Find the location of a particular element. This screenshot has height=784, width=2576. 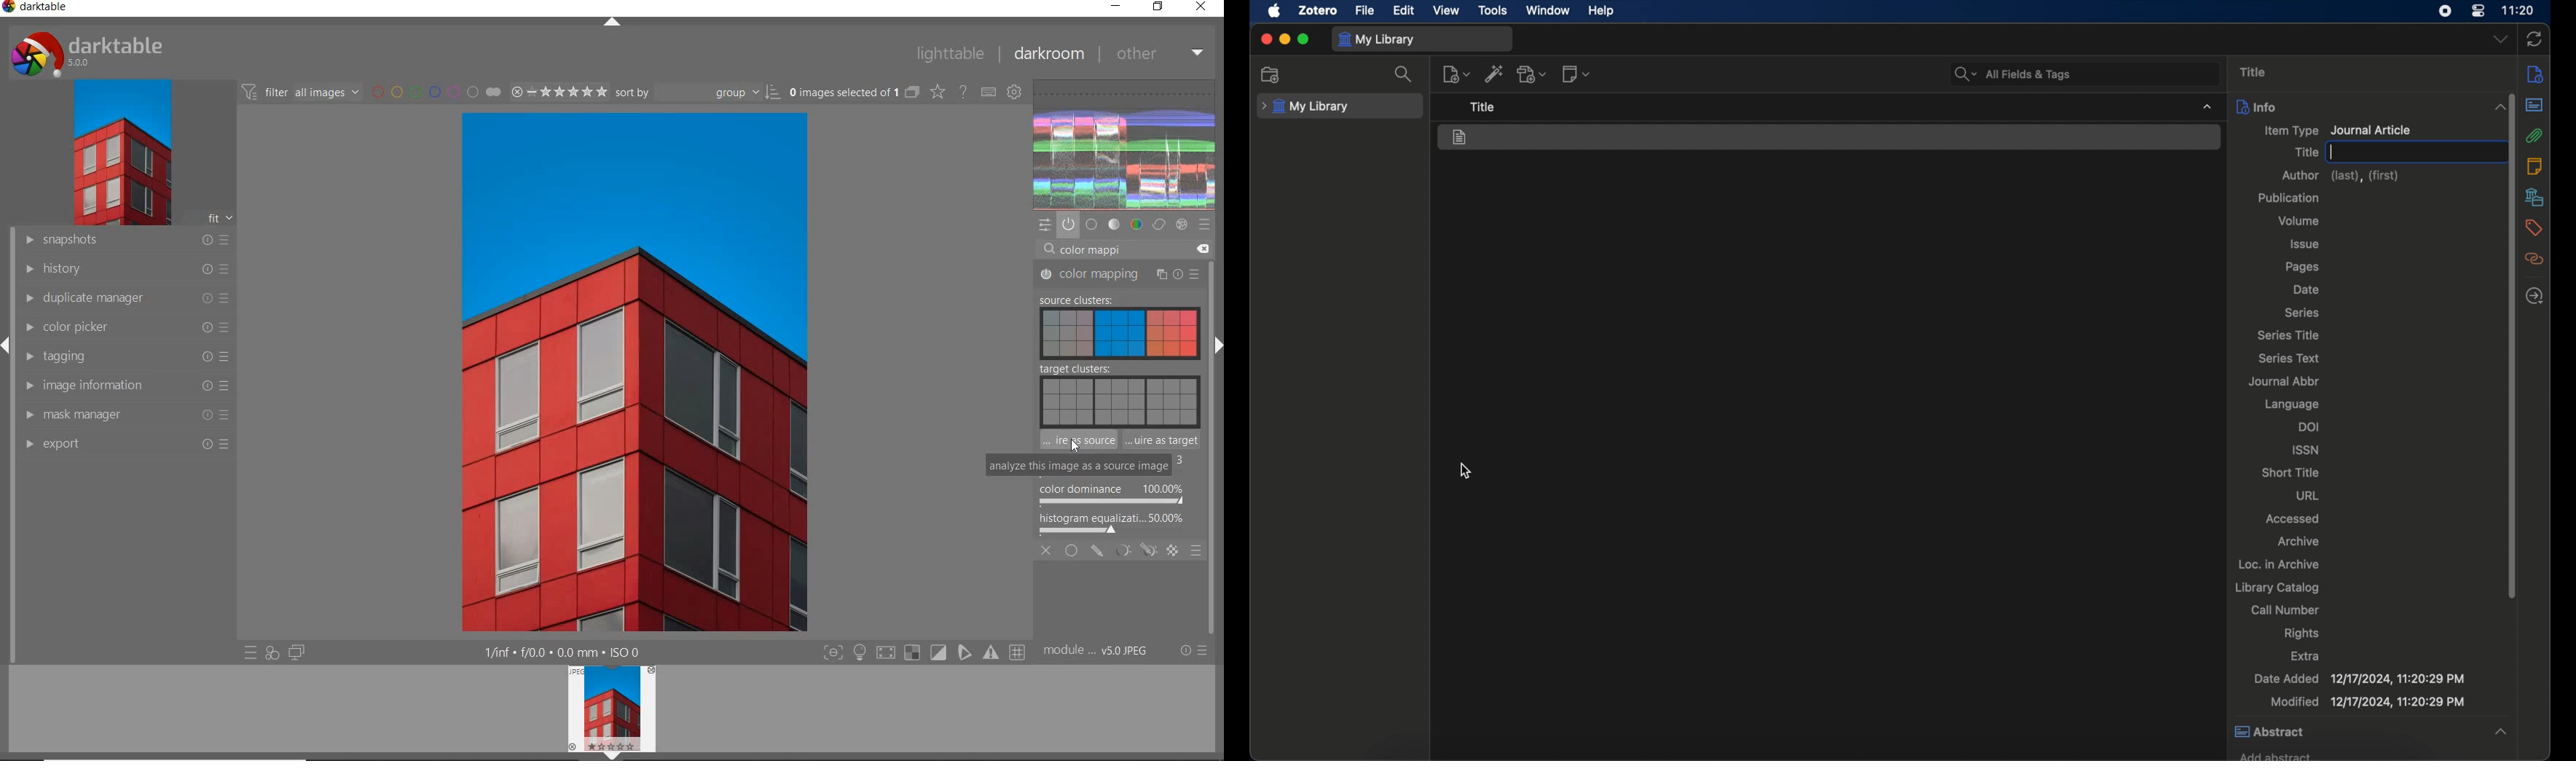

other is located at coordinates (1158, 55).